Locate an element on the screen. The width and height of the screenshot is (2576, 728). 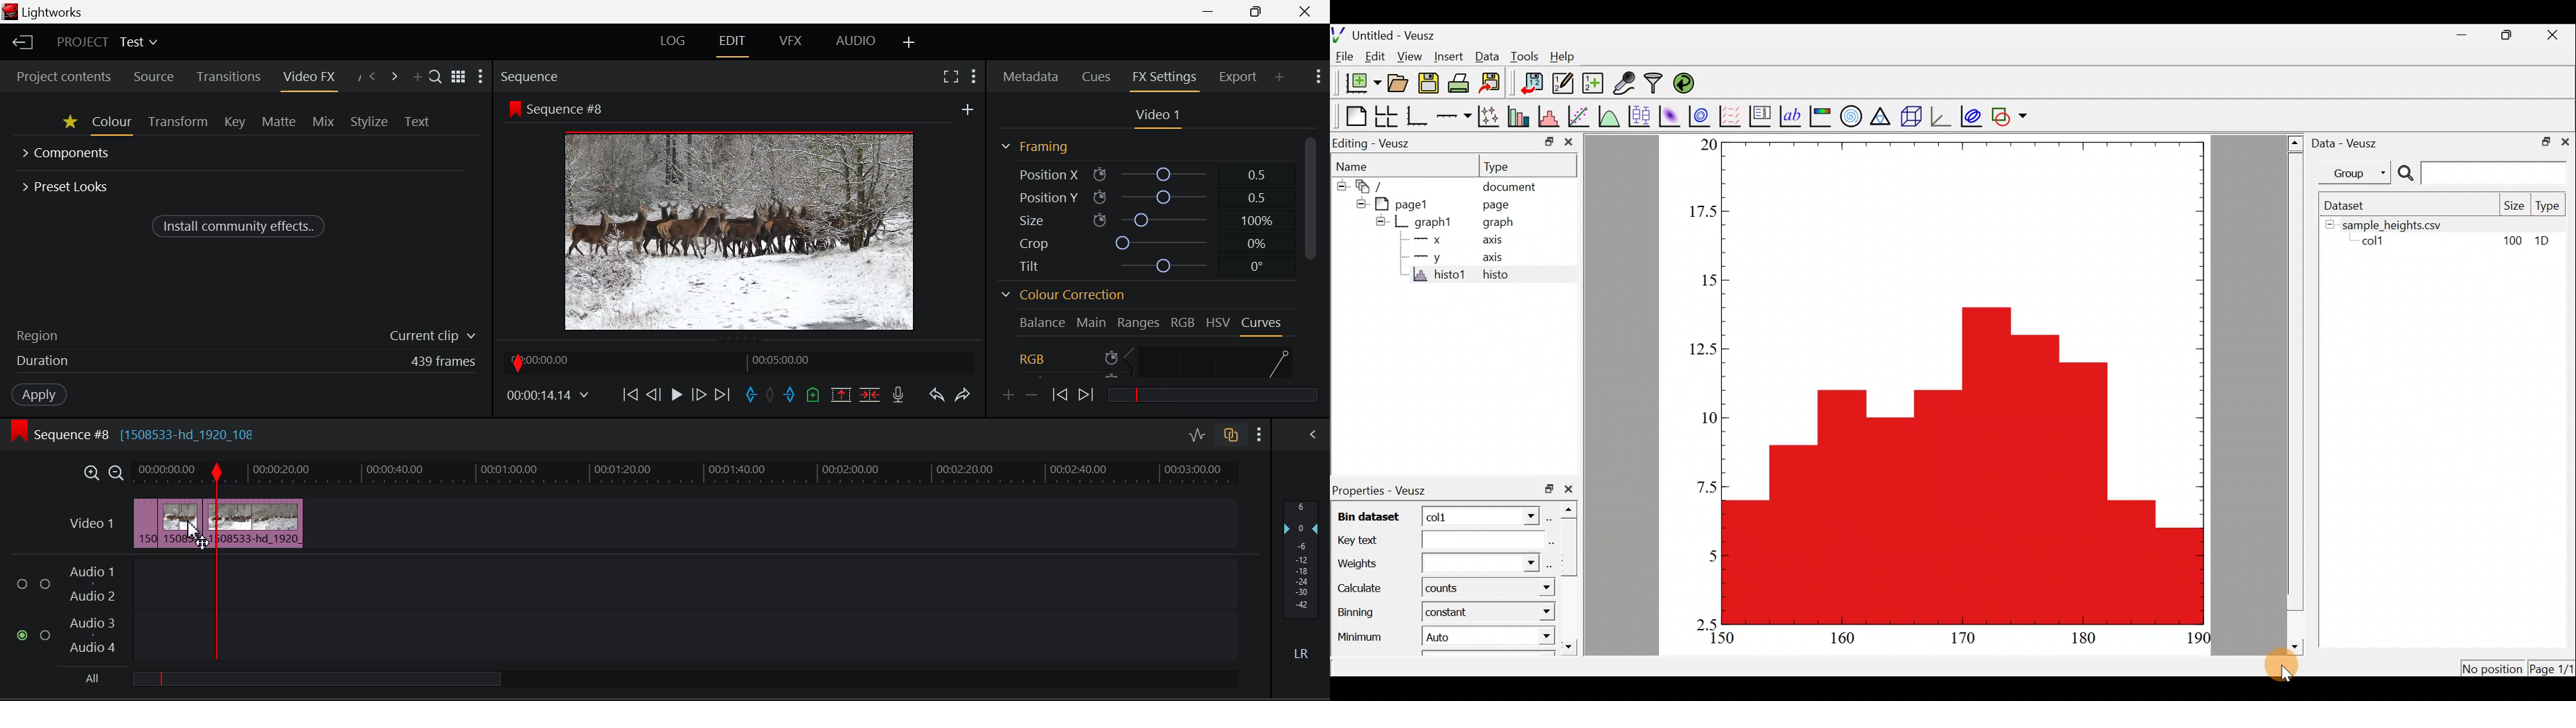
Position X is located at coordinates (1140, 174).